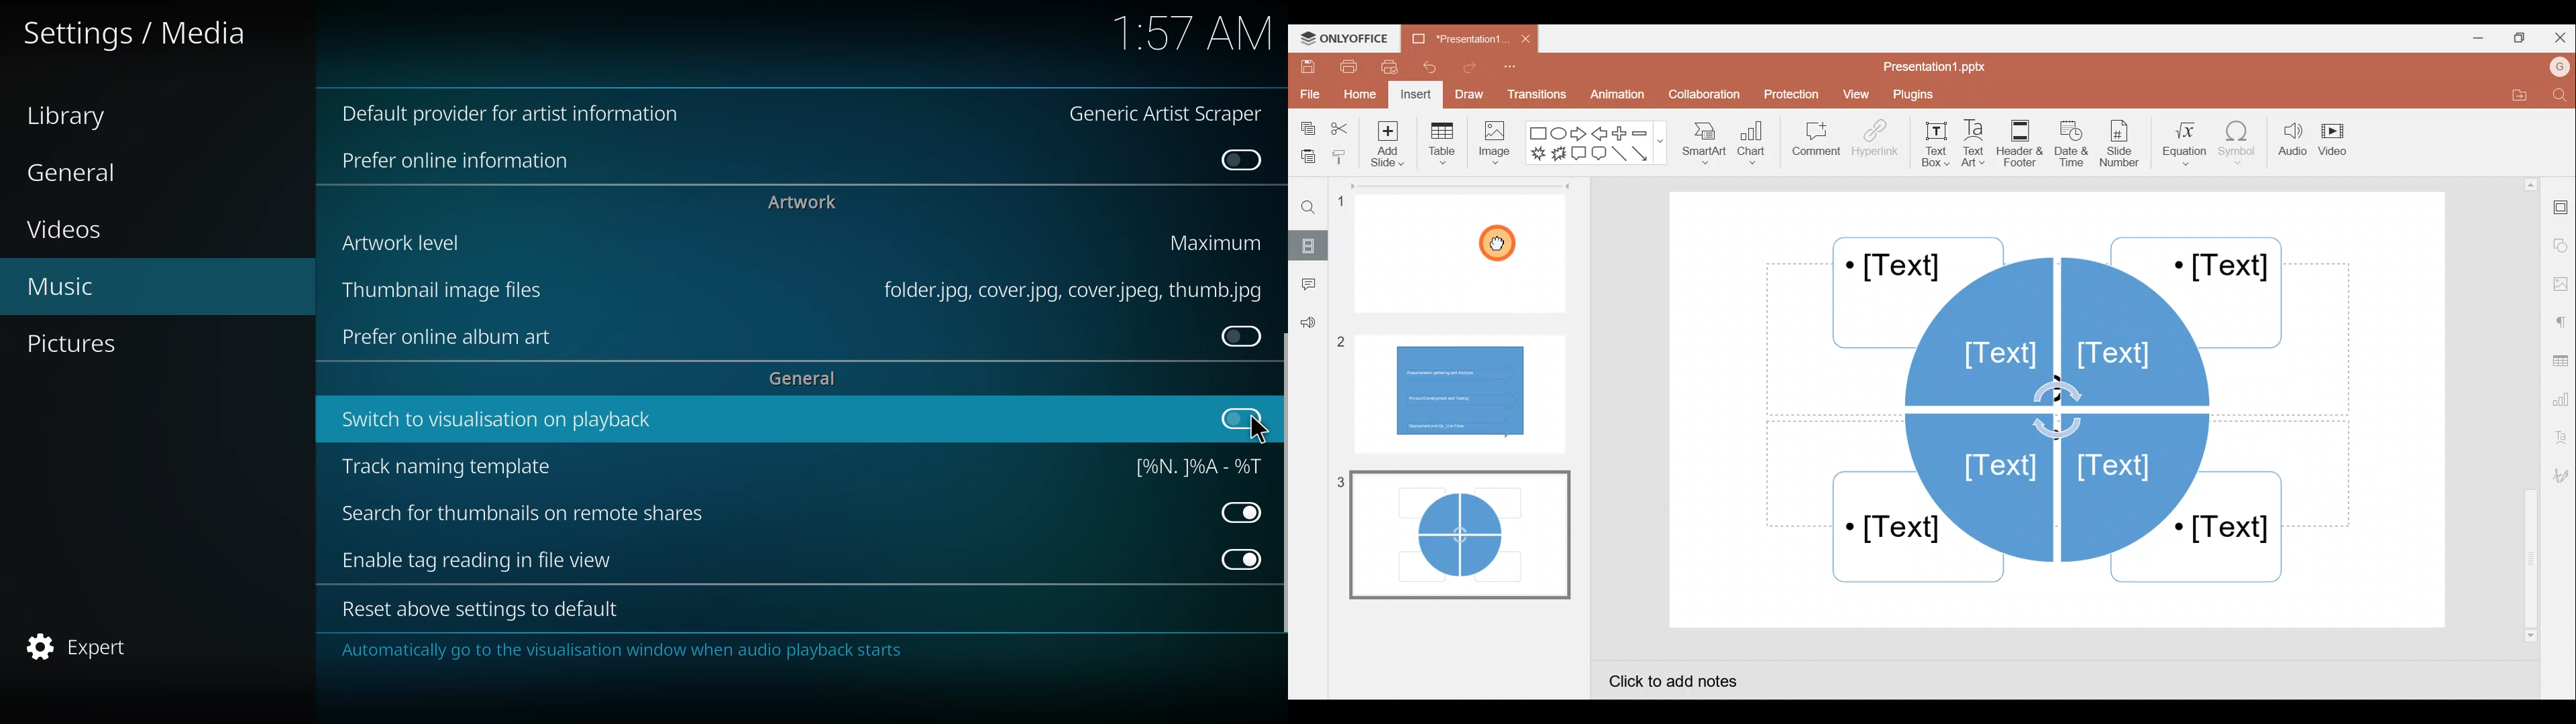 The width and height of the screenshot is (2576, 728). What do you see at coordinates (1755, 147) in the screenshot?
I see `Chart` at bounding box center [1755, 147].